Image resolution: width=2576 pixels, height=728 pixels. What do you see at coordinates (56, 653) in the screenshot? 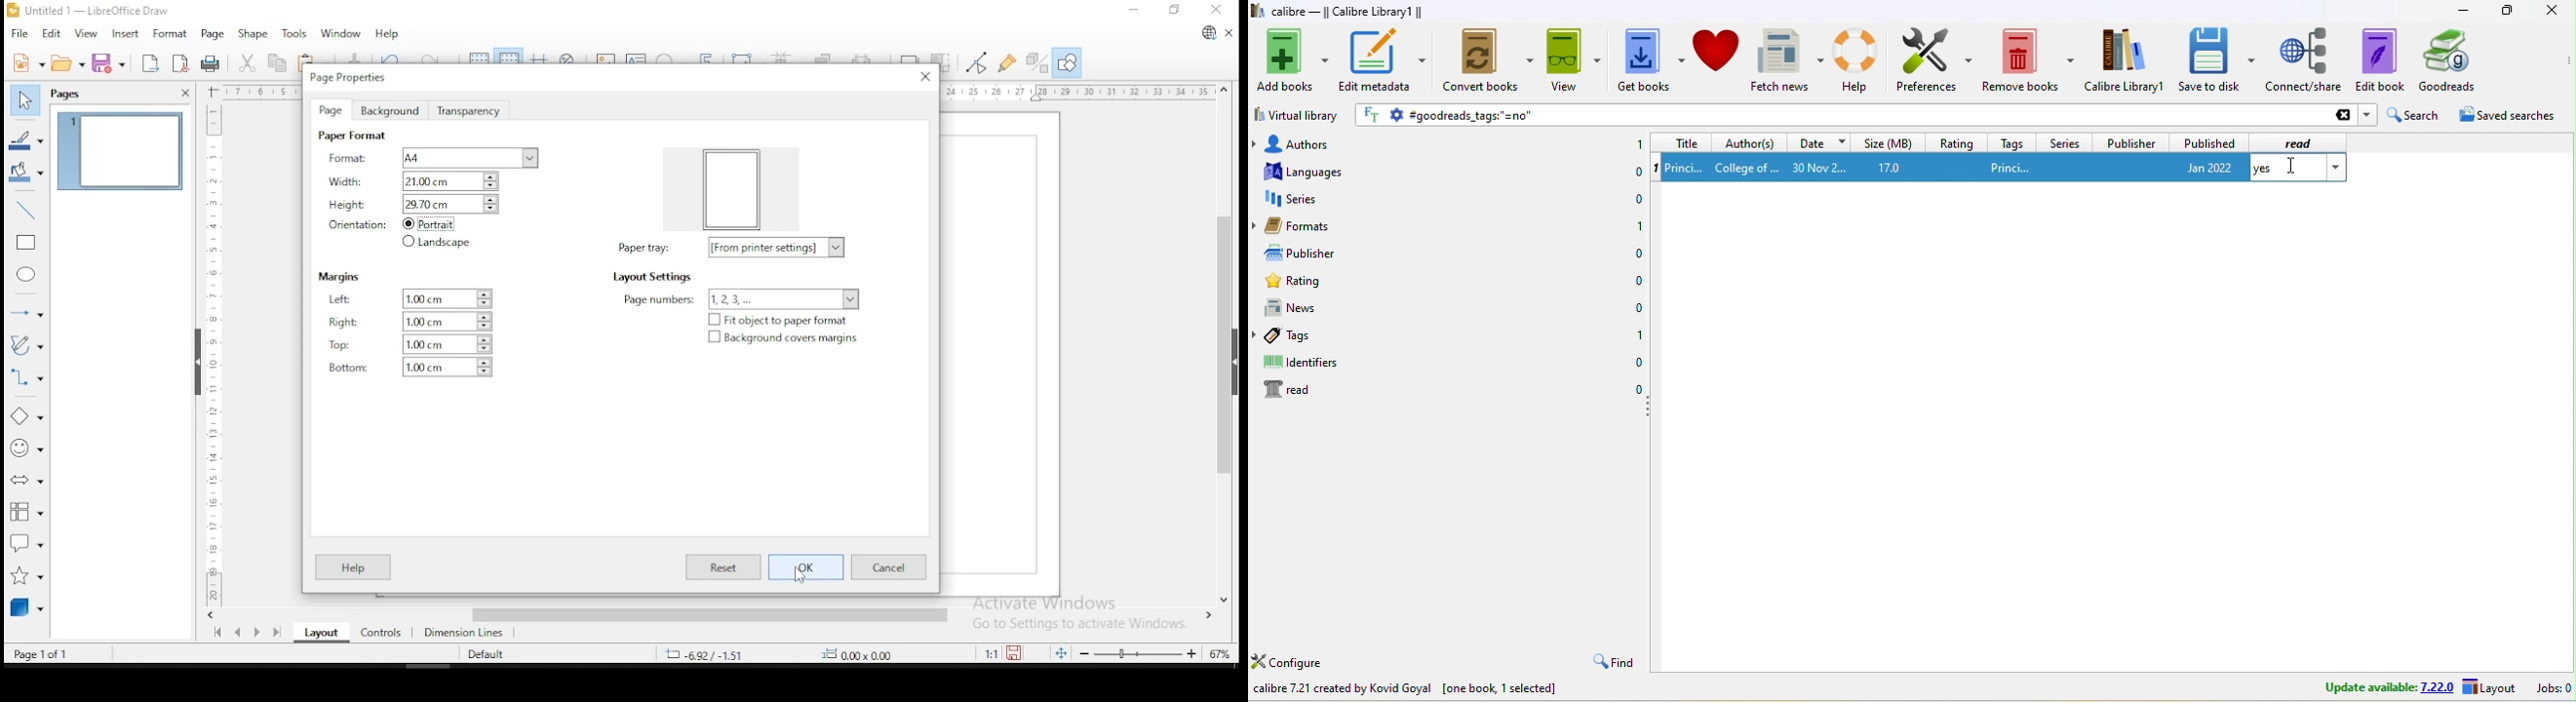
I see `Page Info` at bounding box center [56, 653].